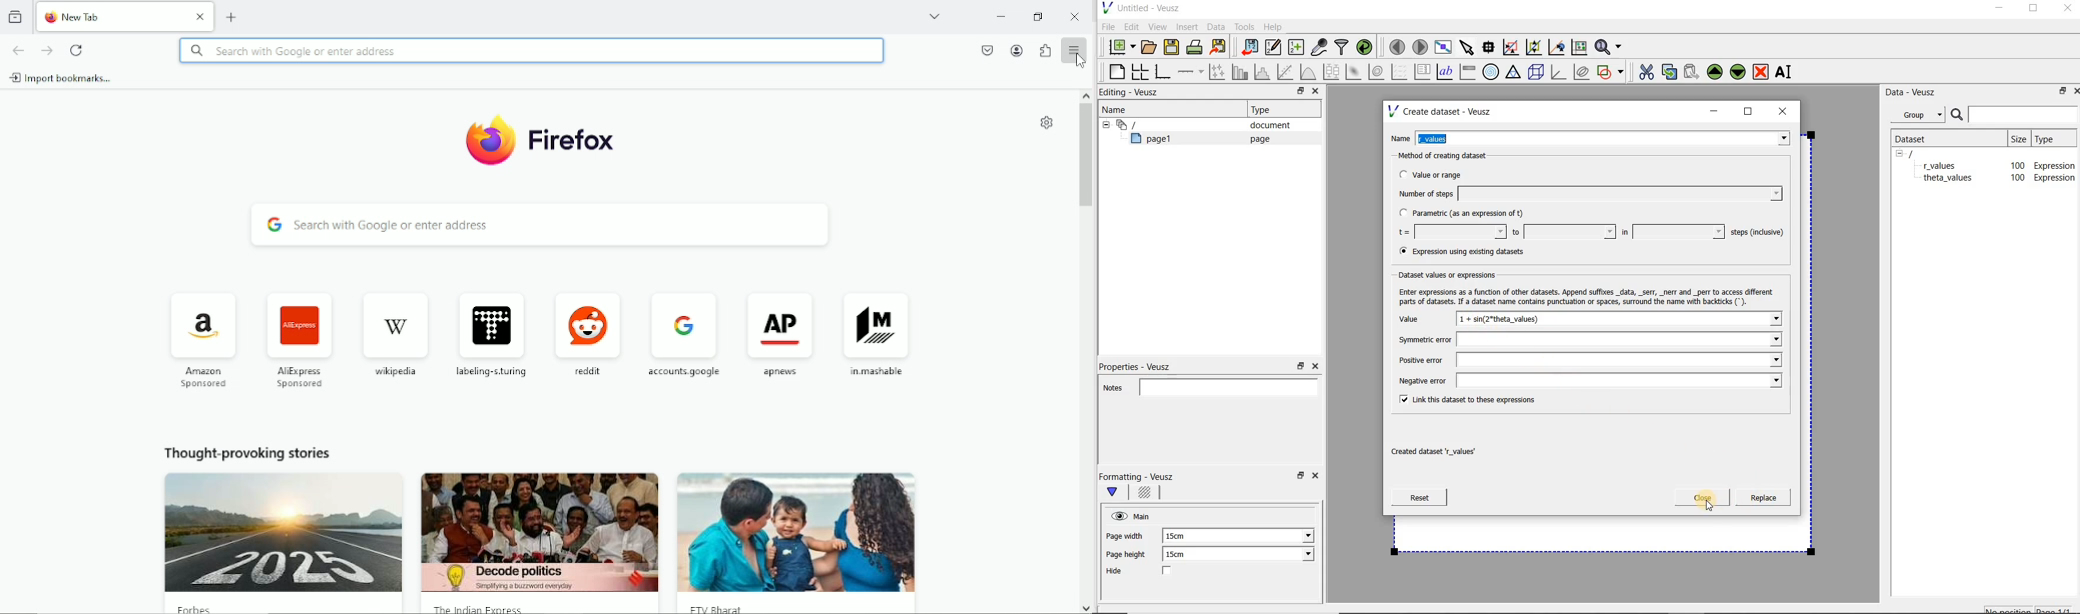  Describe the element at coordinates (122, 17) in the screenshot. I see `new tab` at that location.